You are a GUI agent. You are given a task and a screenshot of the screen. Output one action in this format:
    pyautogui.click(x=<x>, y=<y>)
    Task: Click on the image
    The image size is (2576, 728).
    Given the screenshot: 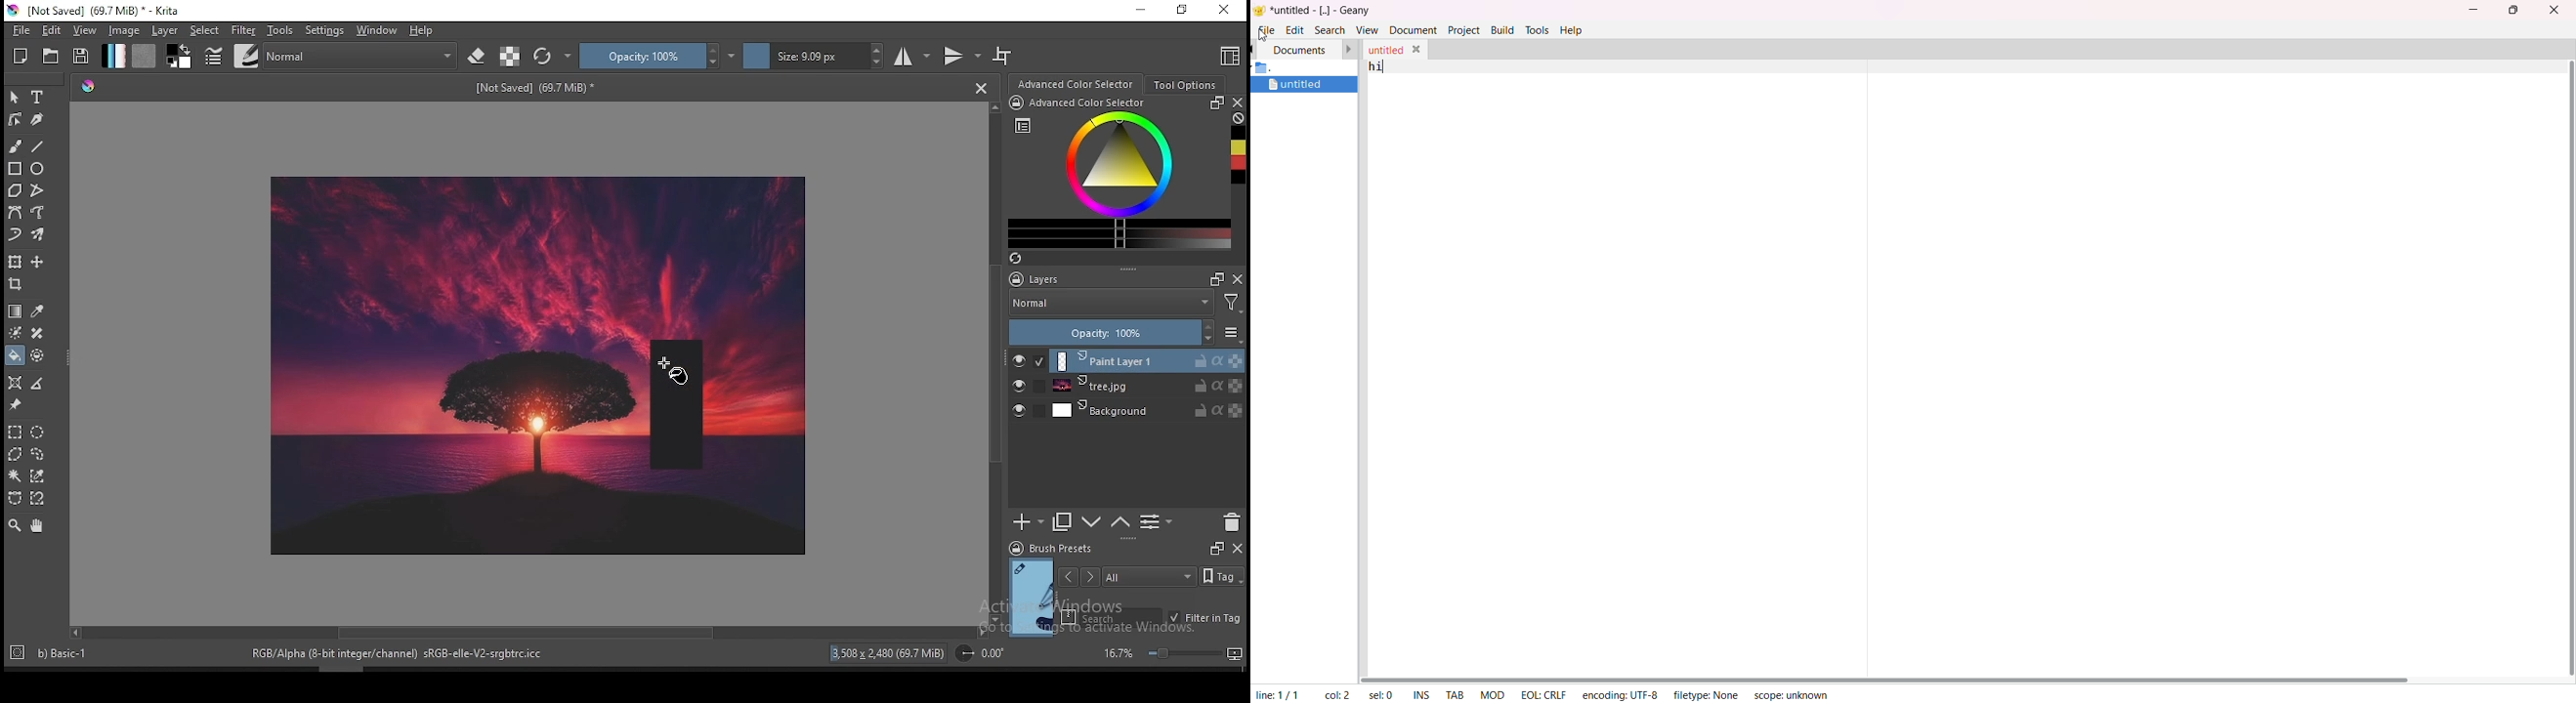 What is the action you would take?
    pyautogui.click(x=730, y=517)
    